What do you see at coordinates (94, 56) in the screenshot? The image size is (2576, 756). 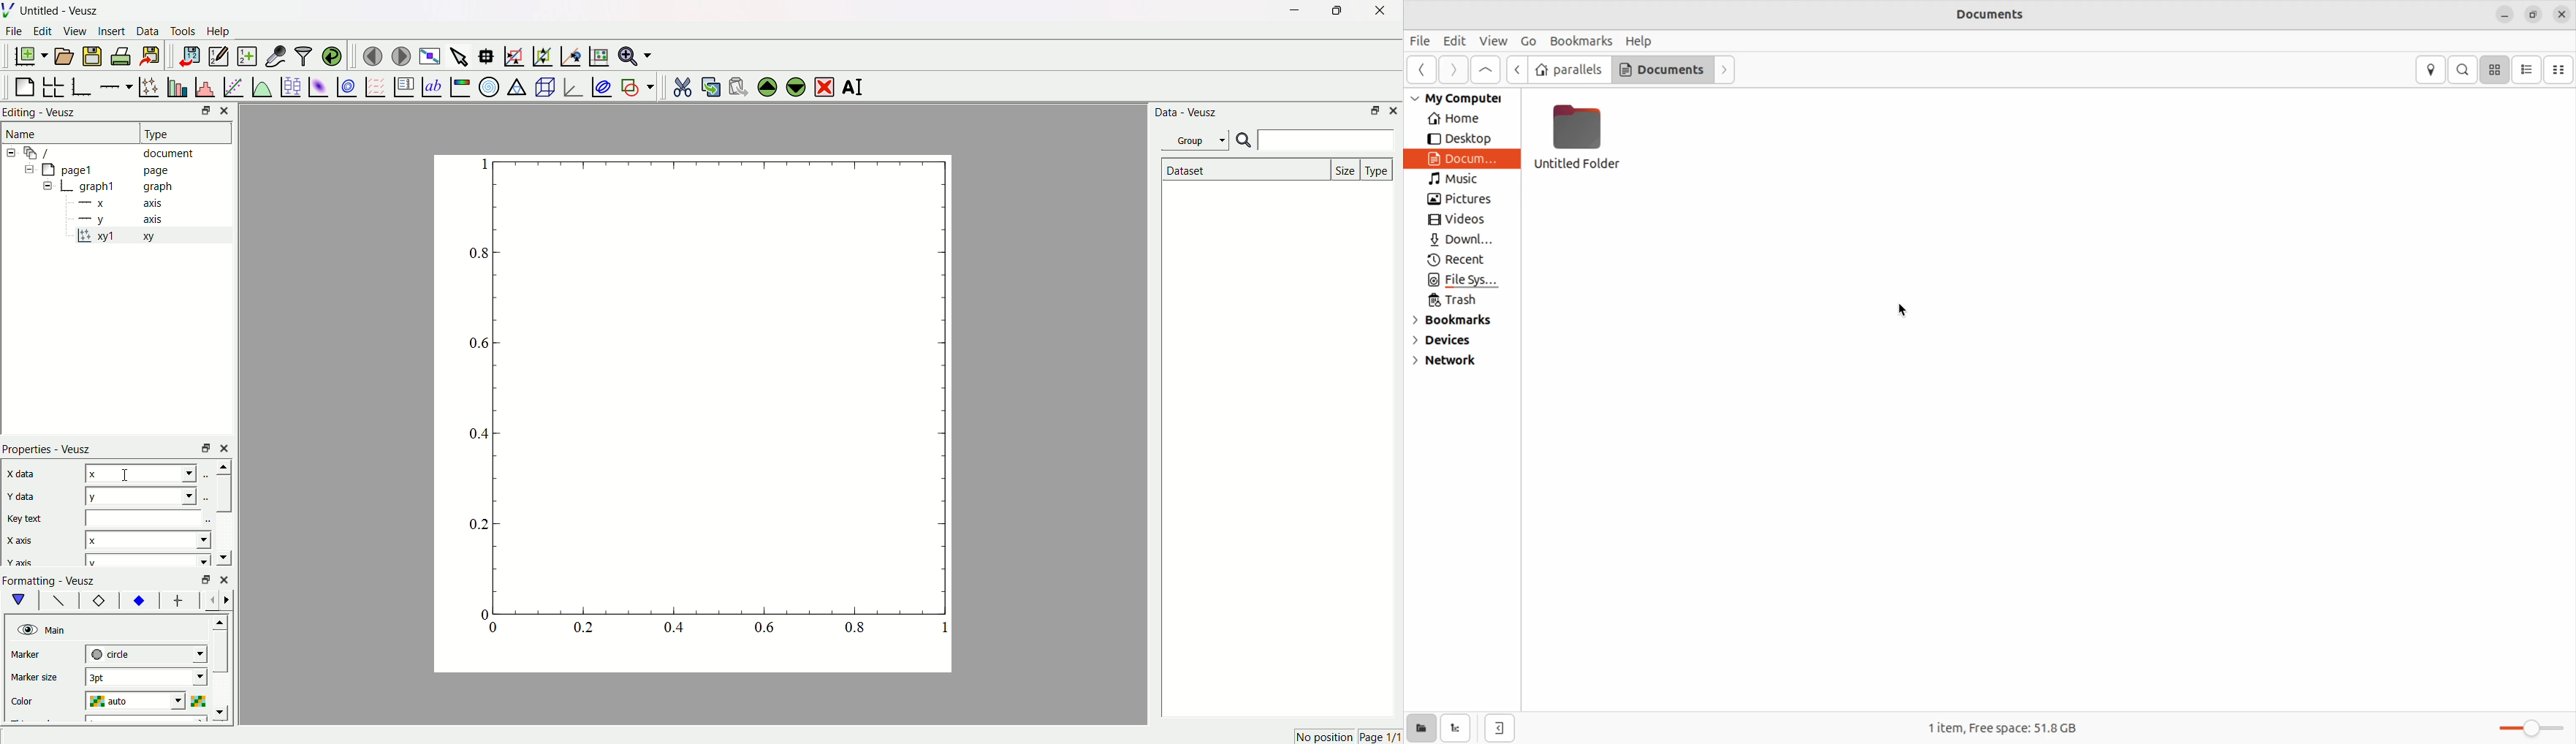 I see `save document` at bounding box center [94, 56].